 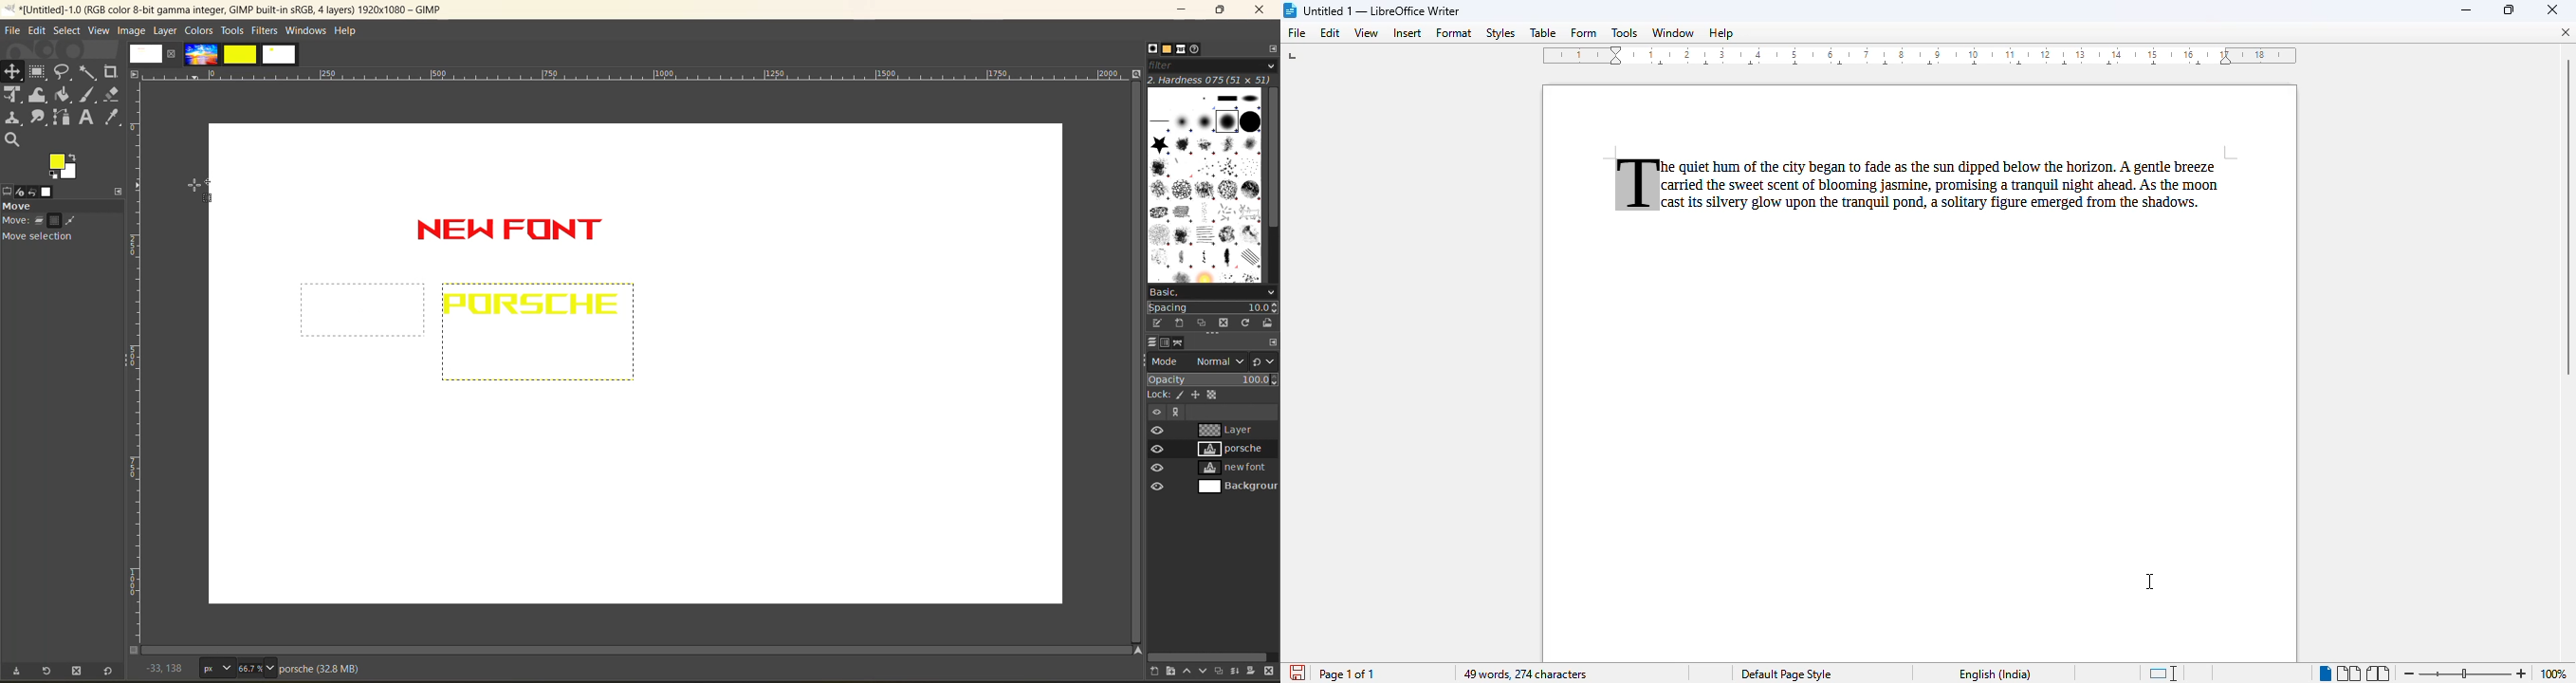 I want to click on format, so click(x=1455, y=32).